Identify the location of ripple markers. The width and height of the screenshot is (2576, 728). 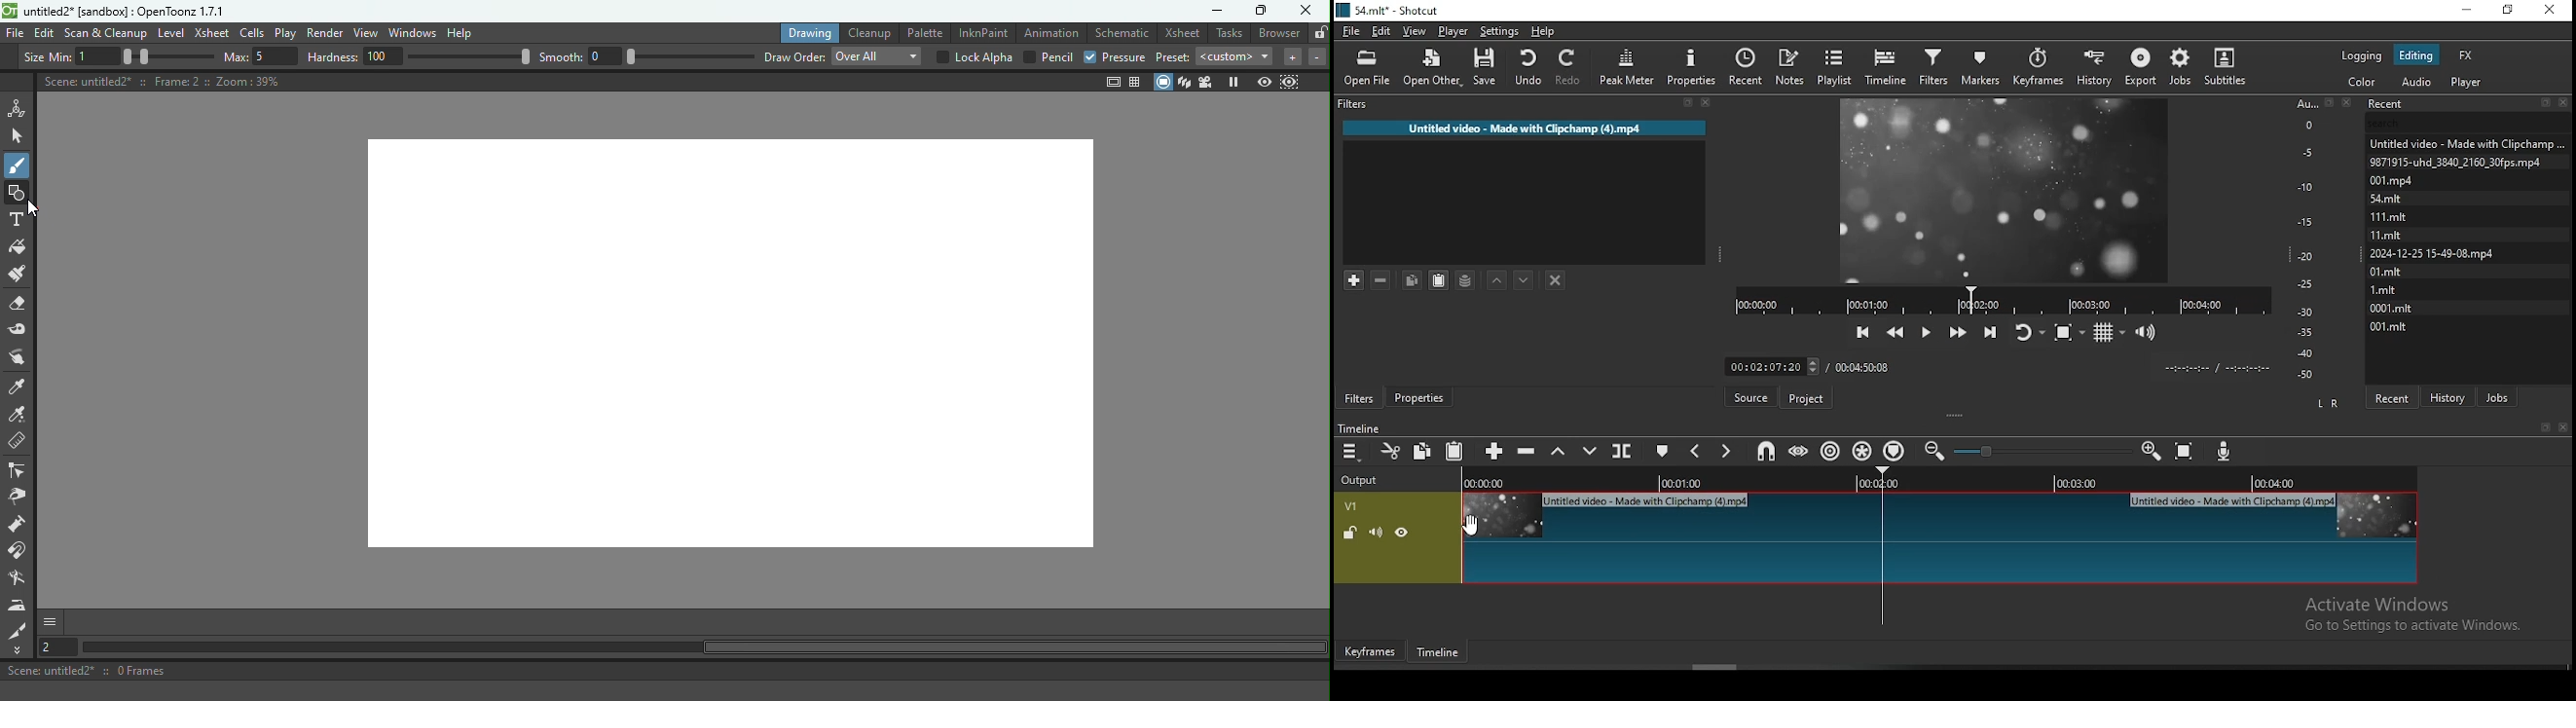
(1895, 449).